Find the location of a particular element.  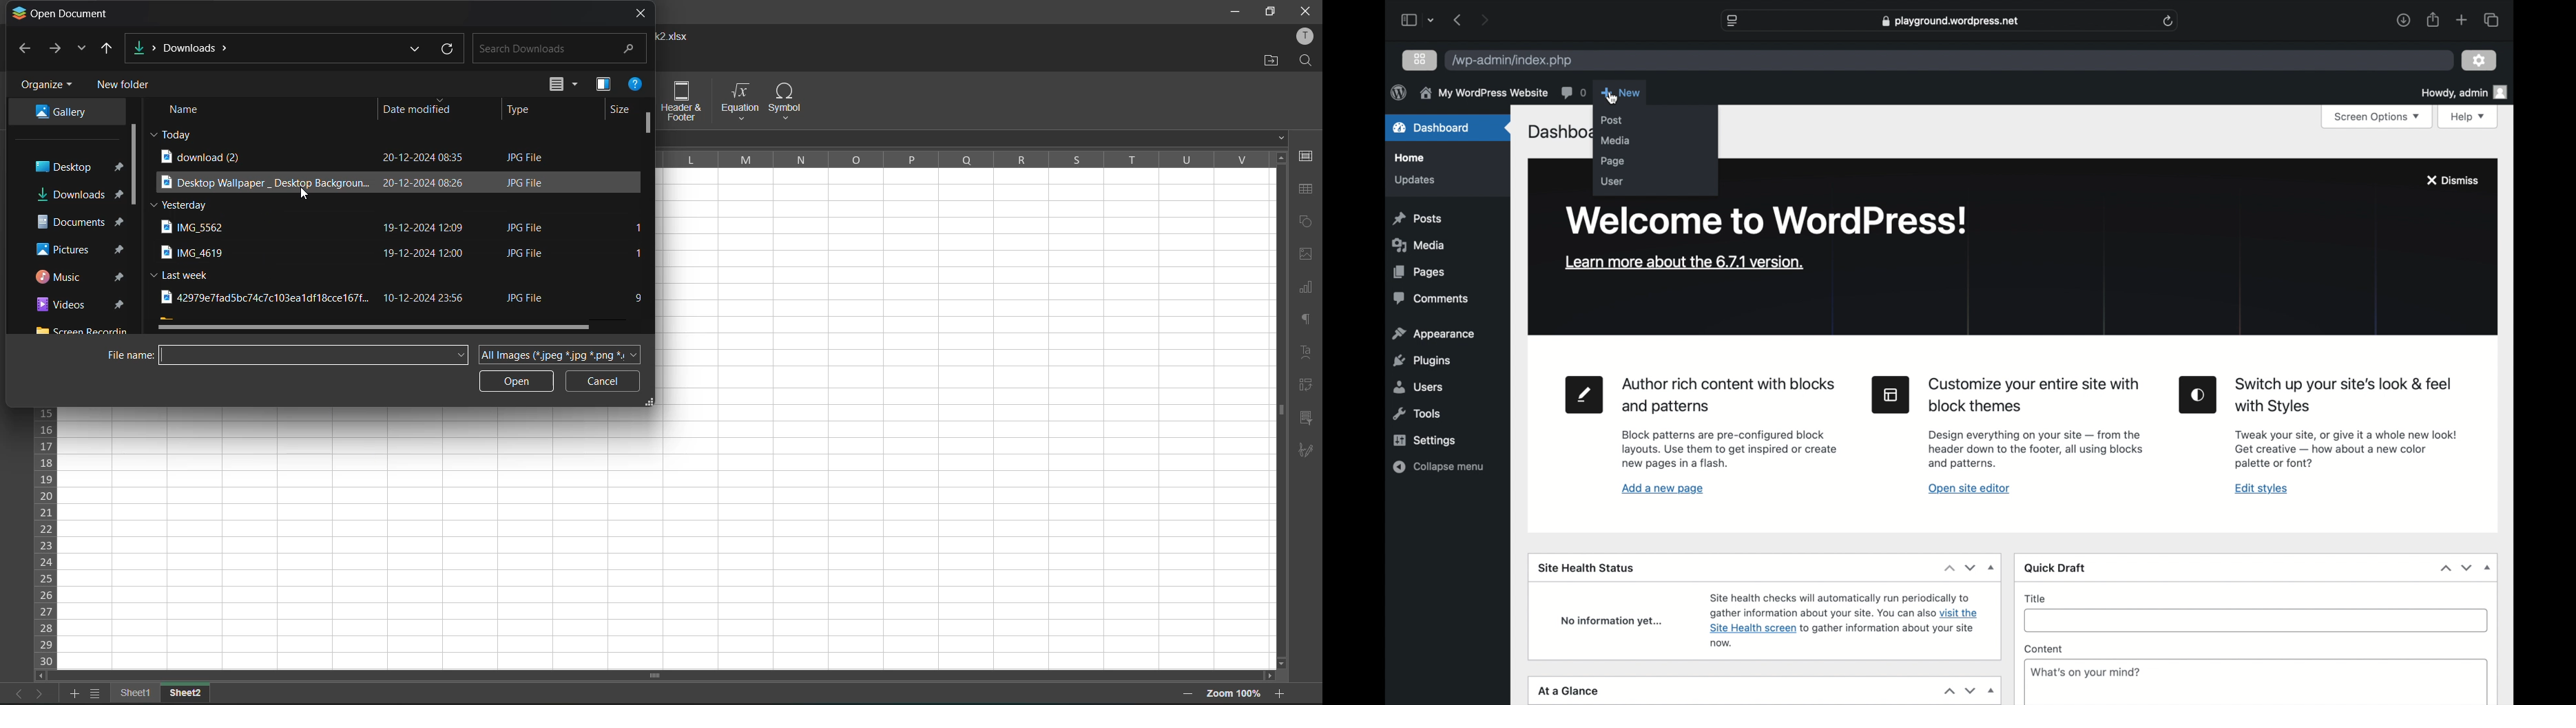

stepper button down is located at coordinates (1970, 691).